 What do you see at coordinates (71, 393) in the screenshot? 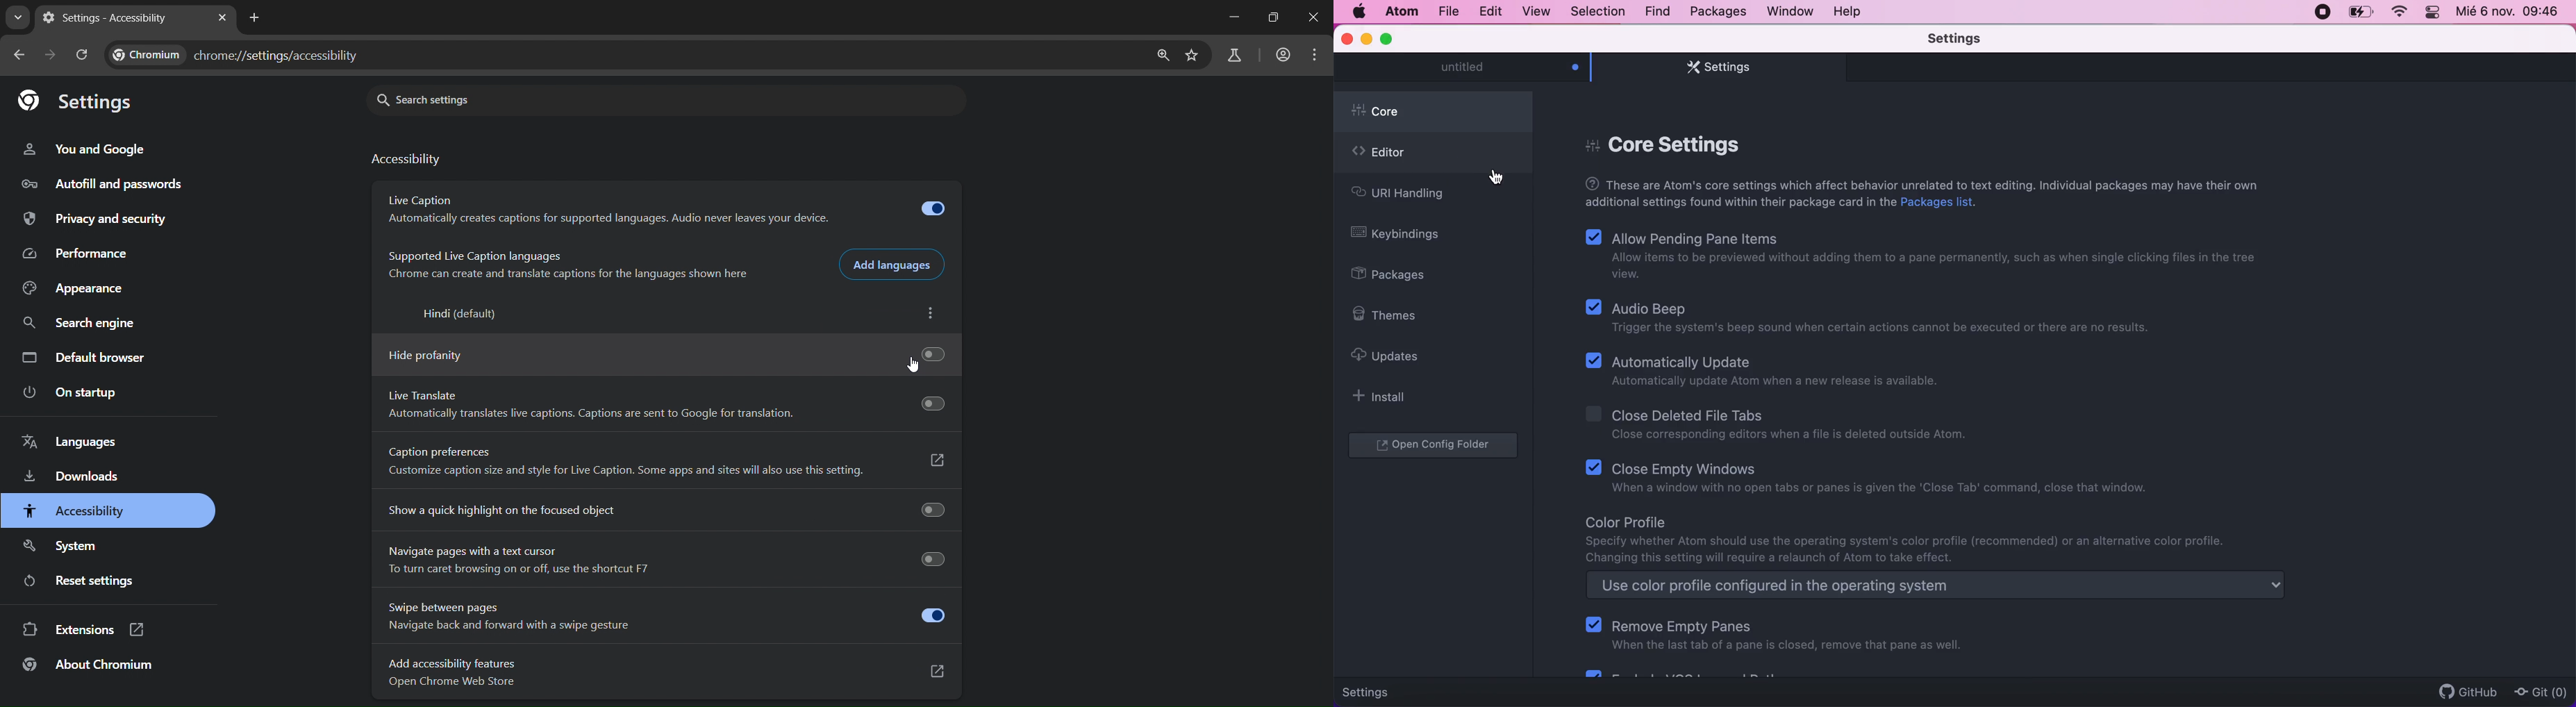
I see `on startup` at bounding box center [71, 393].